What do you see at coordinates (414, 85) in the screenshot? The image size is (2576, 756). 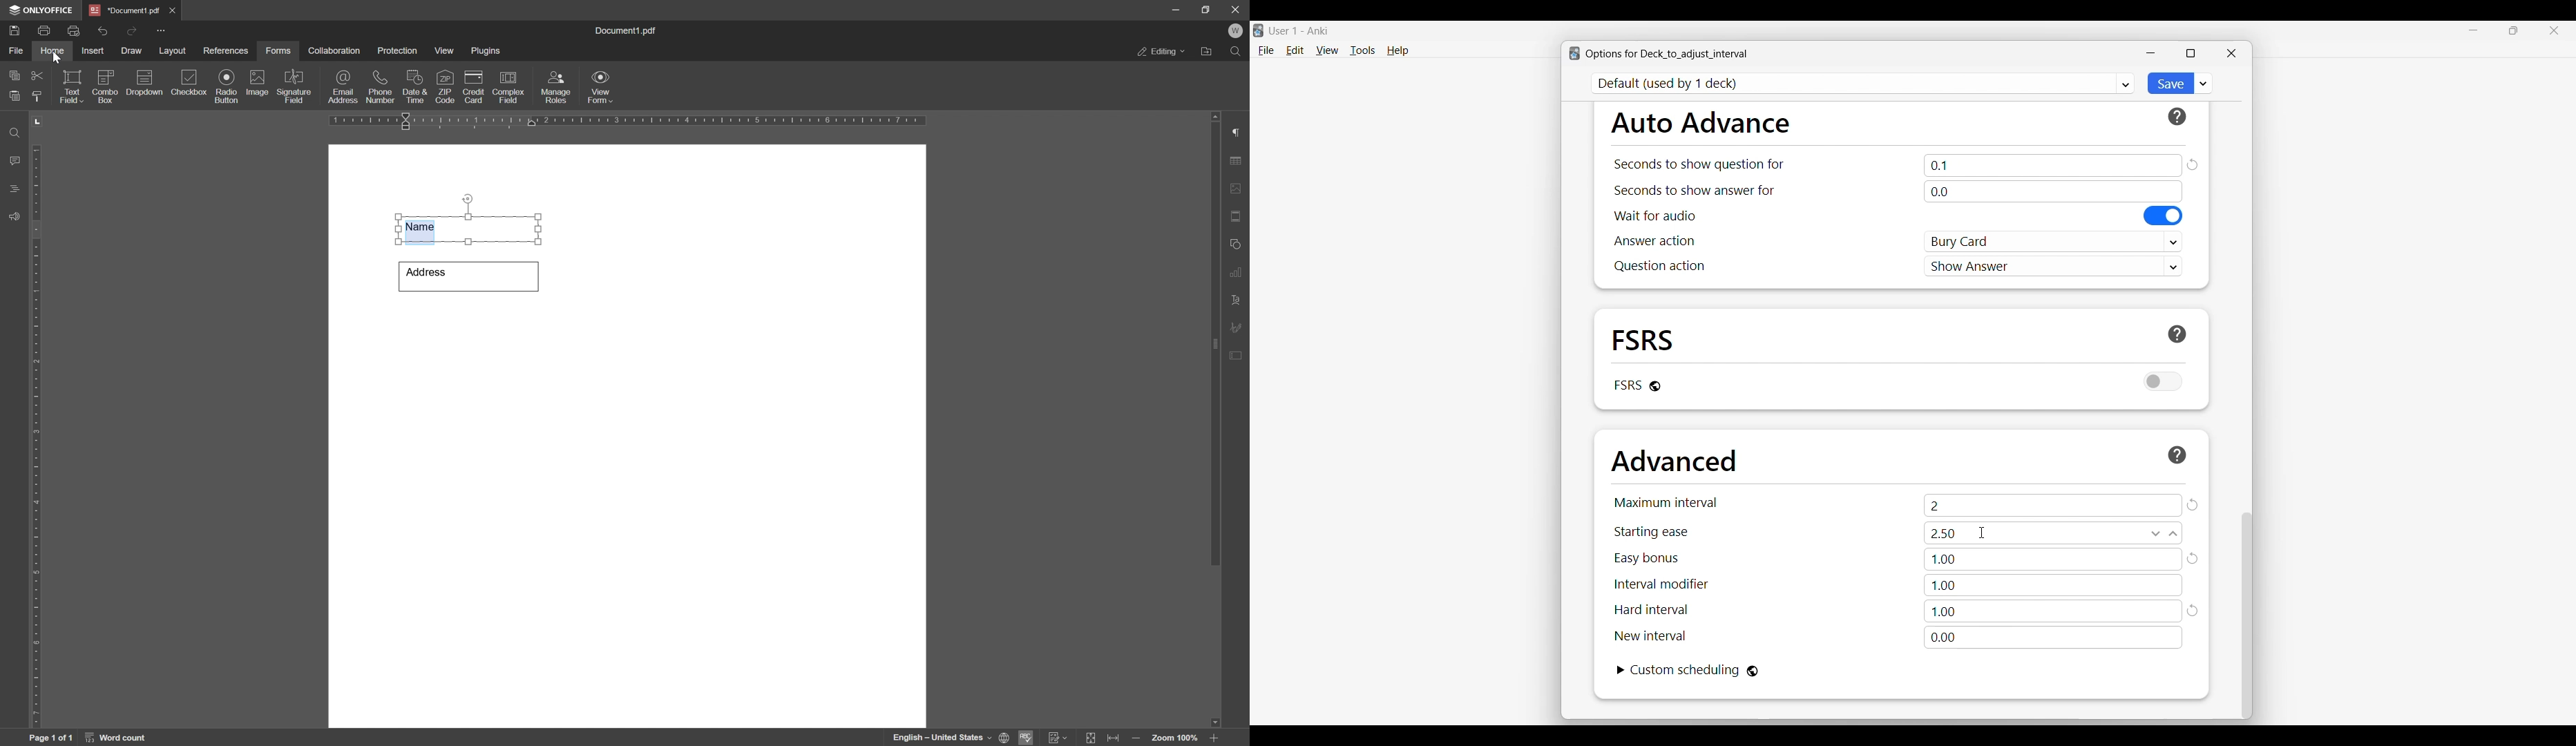 I see `date & time` at bounding box center [414, 85].